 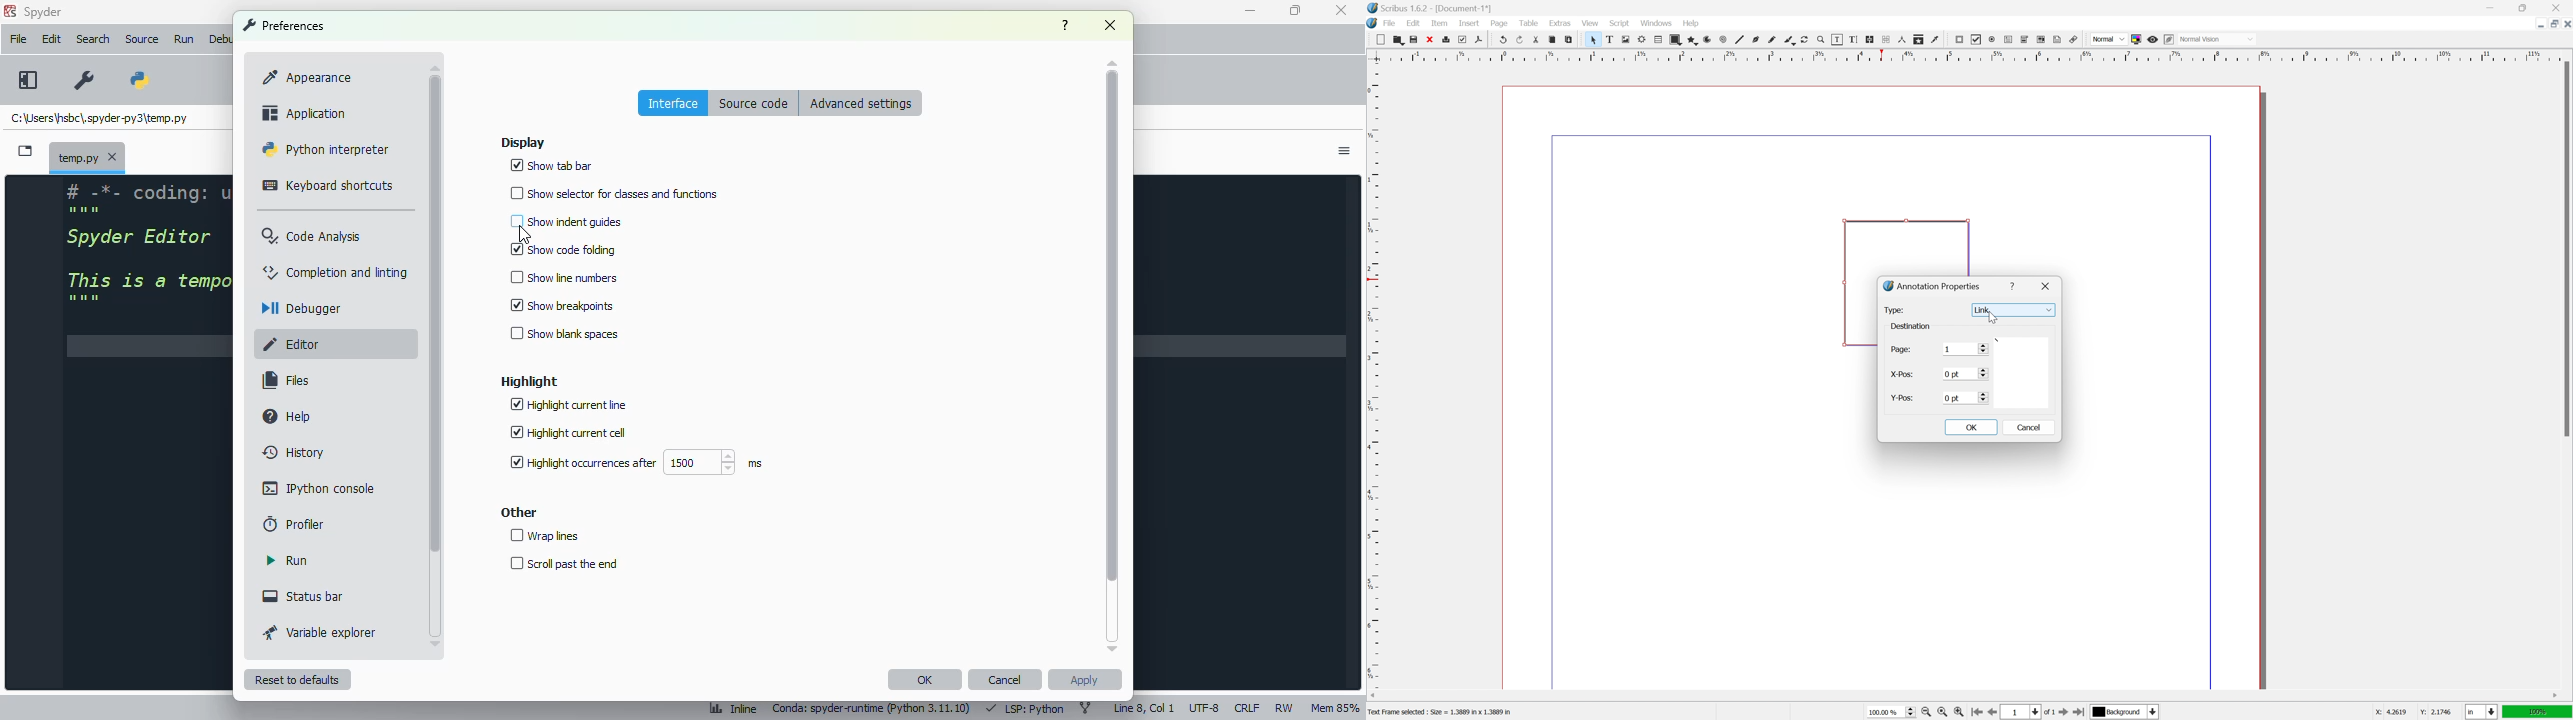 I want to click on Run, so click(x=181, y=39).